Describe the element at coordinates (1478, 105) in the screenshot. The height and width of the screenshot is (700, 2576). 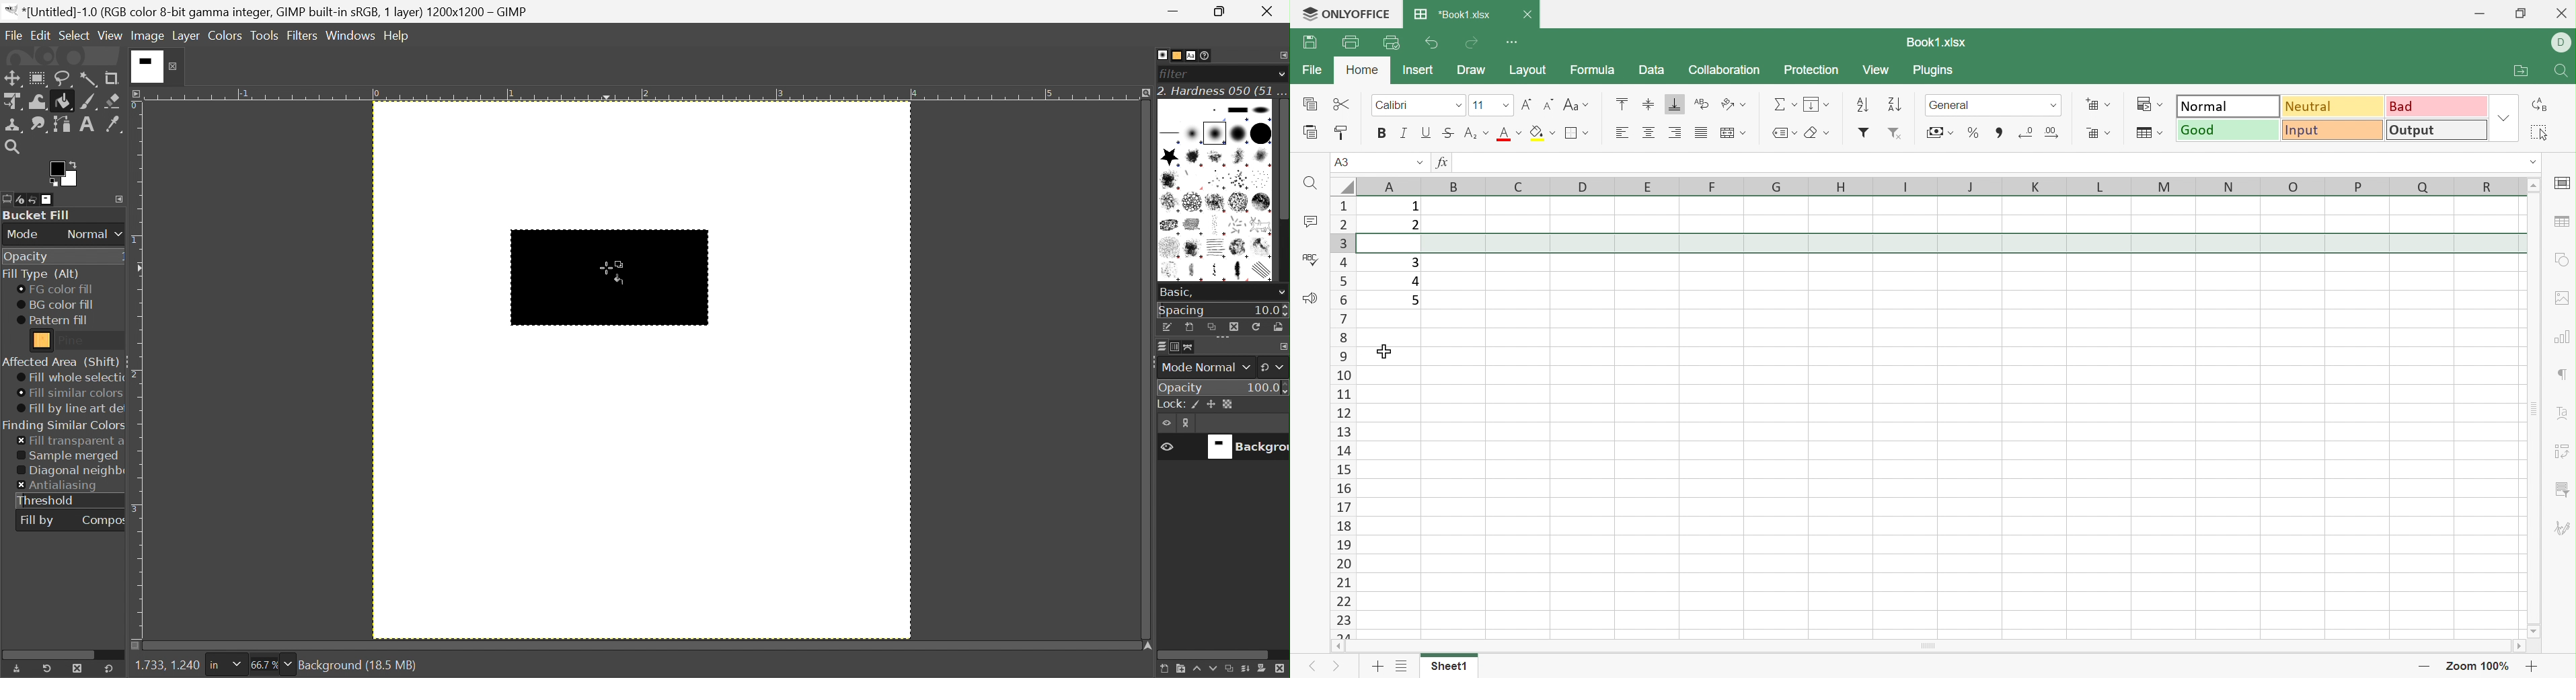
I see `11` at that location.